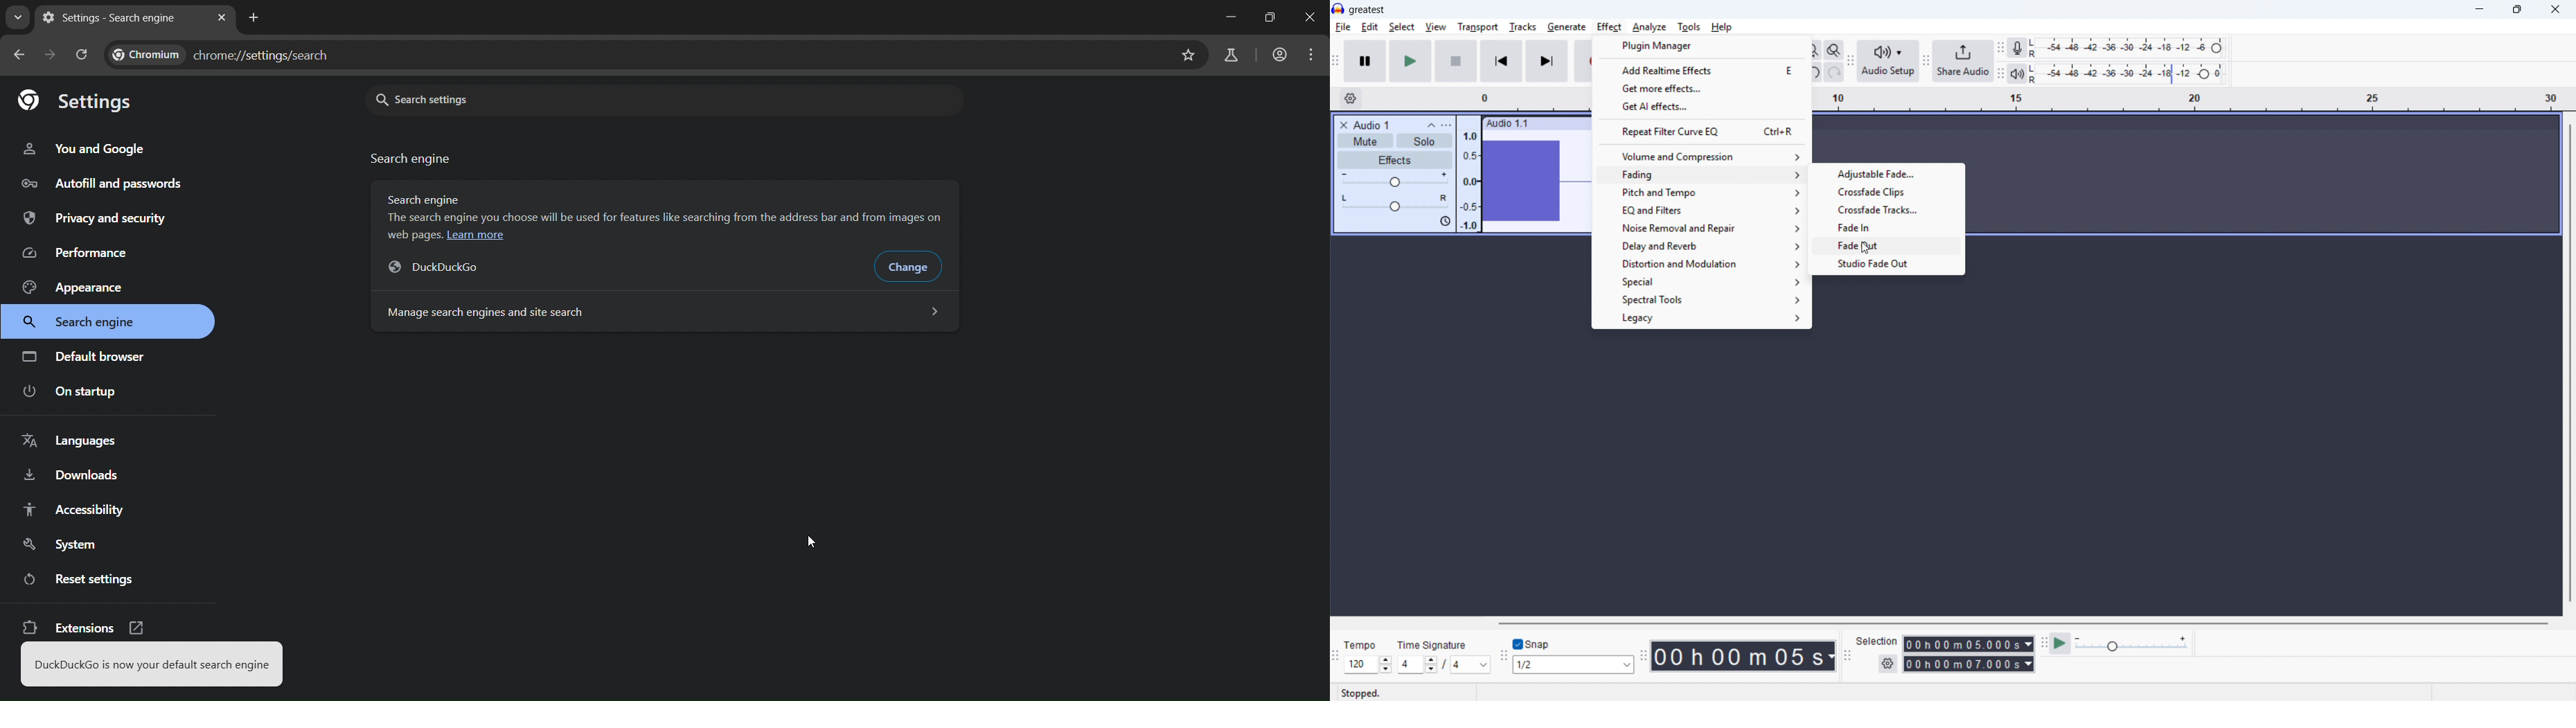  I want to click on settings, so click(75, 98).